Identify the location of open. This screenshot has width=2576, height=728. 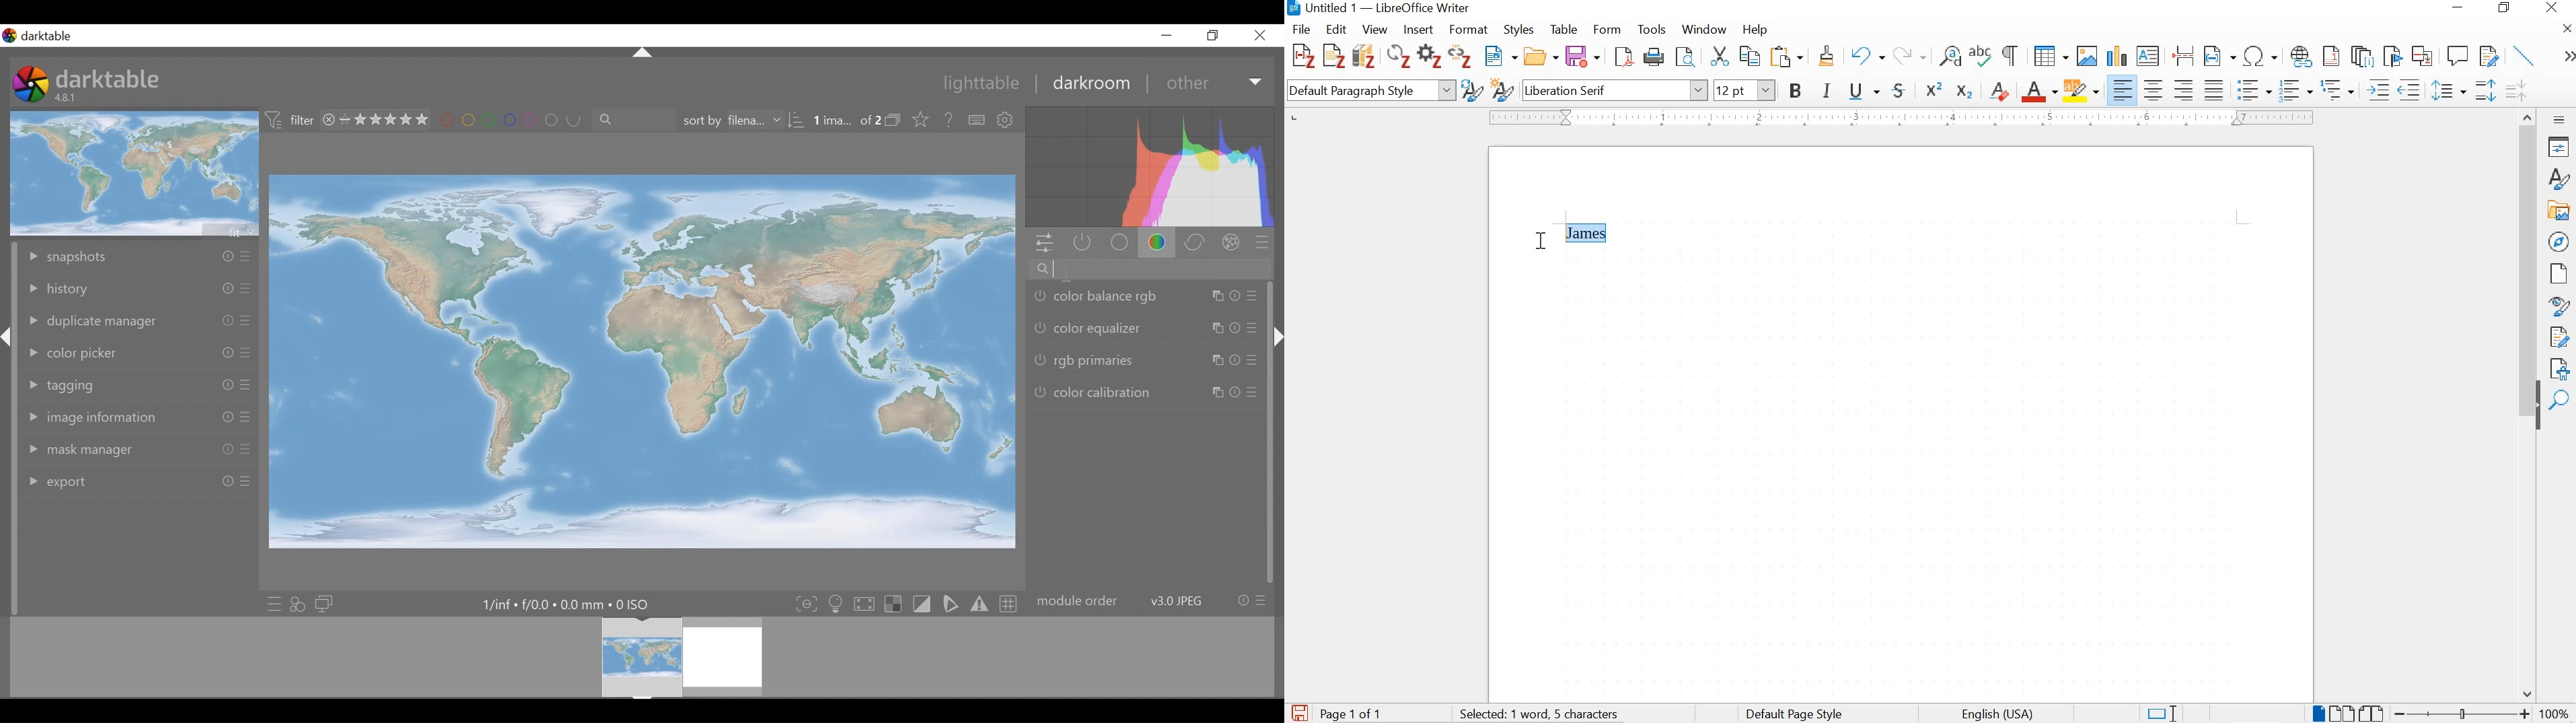
(1541, 57).